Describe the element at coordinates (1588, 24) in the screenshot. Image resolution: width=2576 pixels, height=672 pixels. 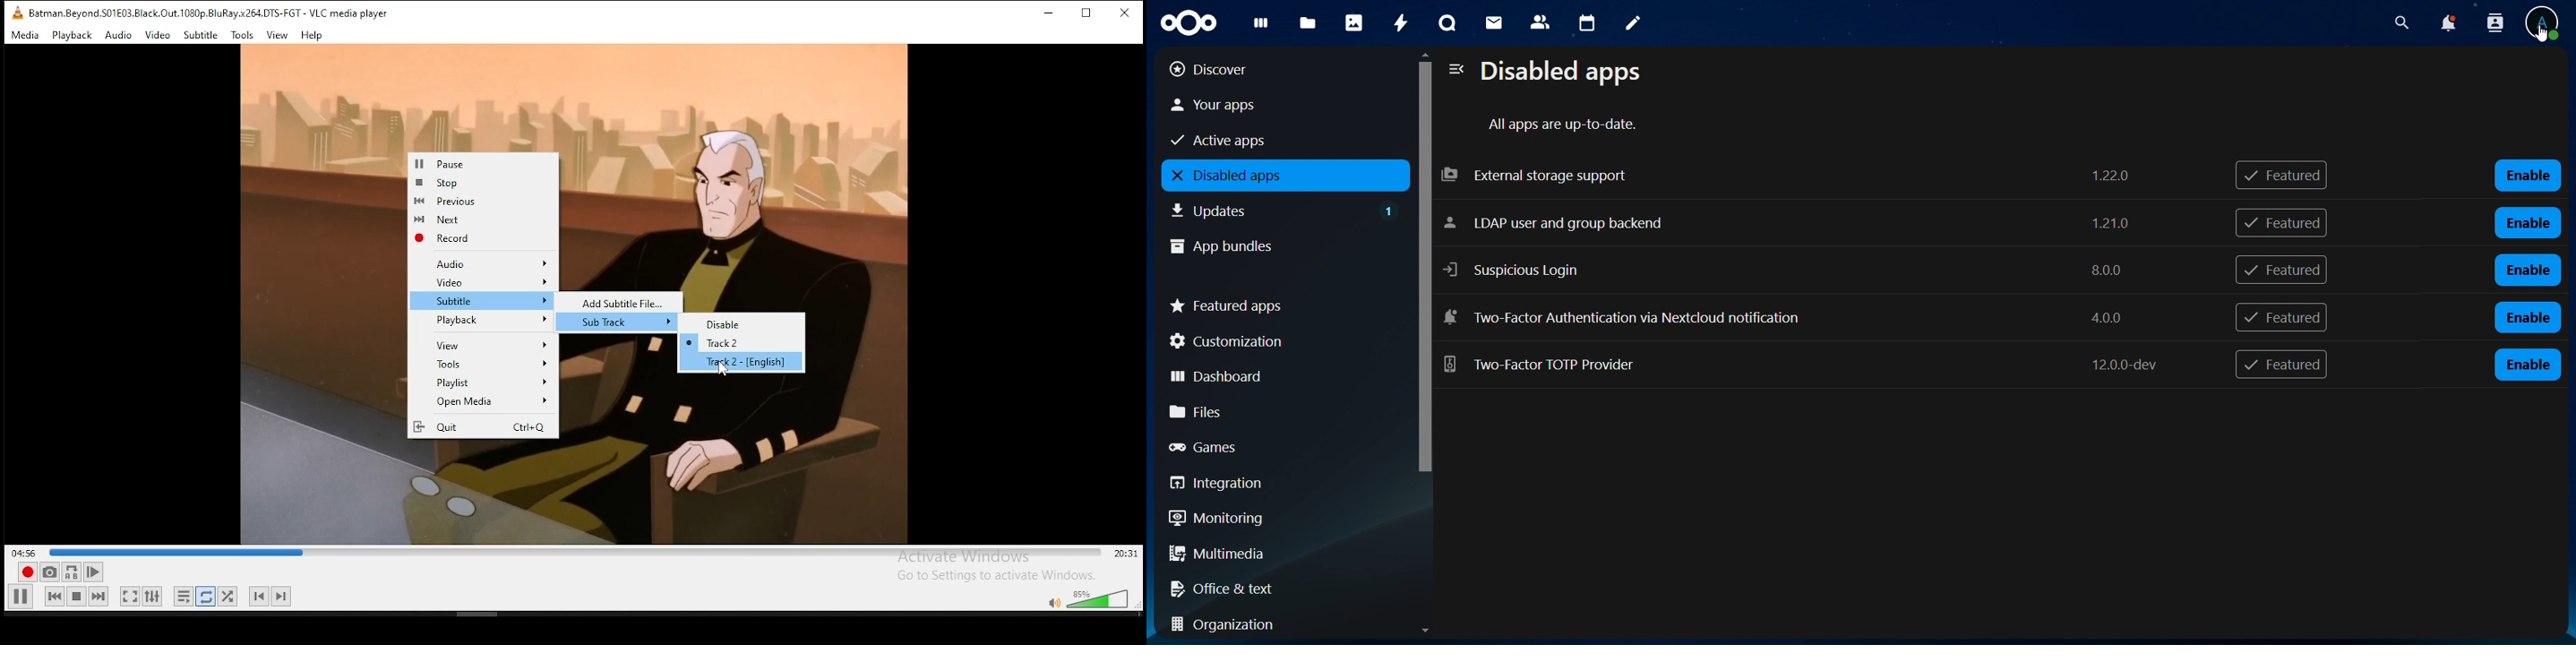
I see `calendar` at that location.